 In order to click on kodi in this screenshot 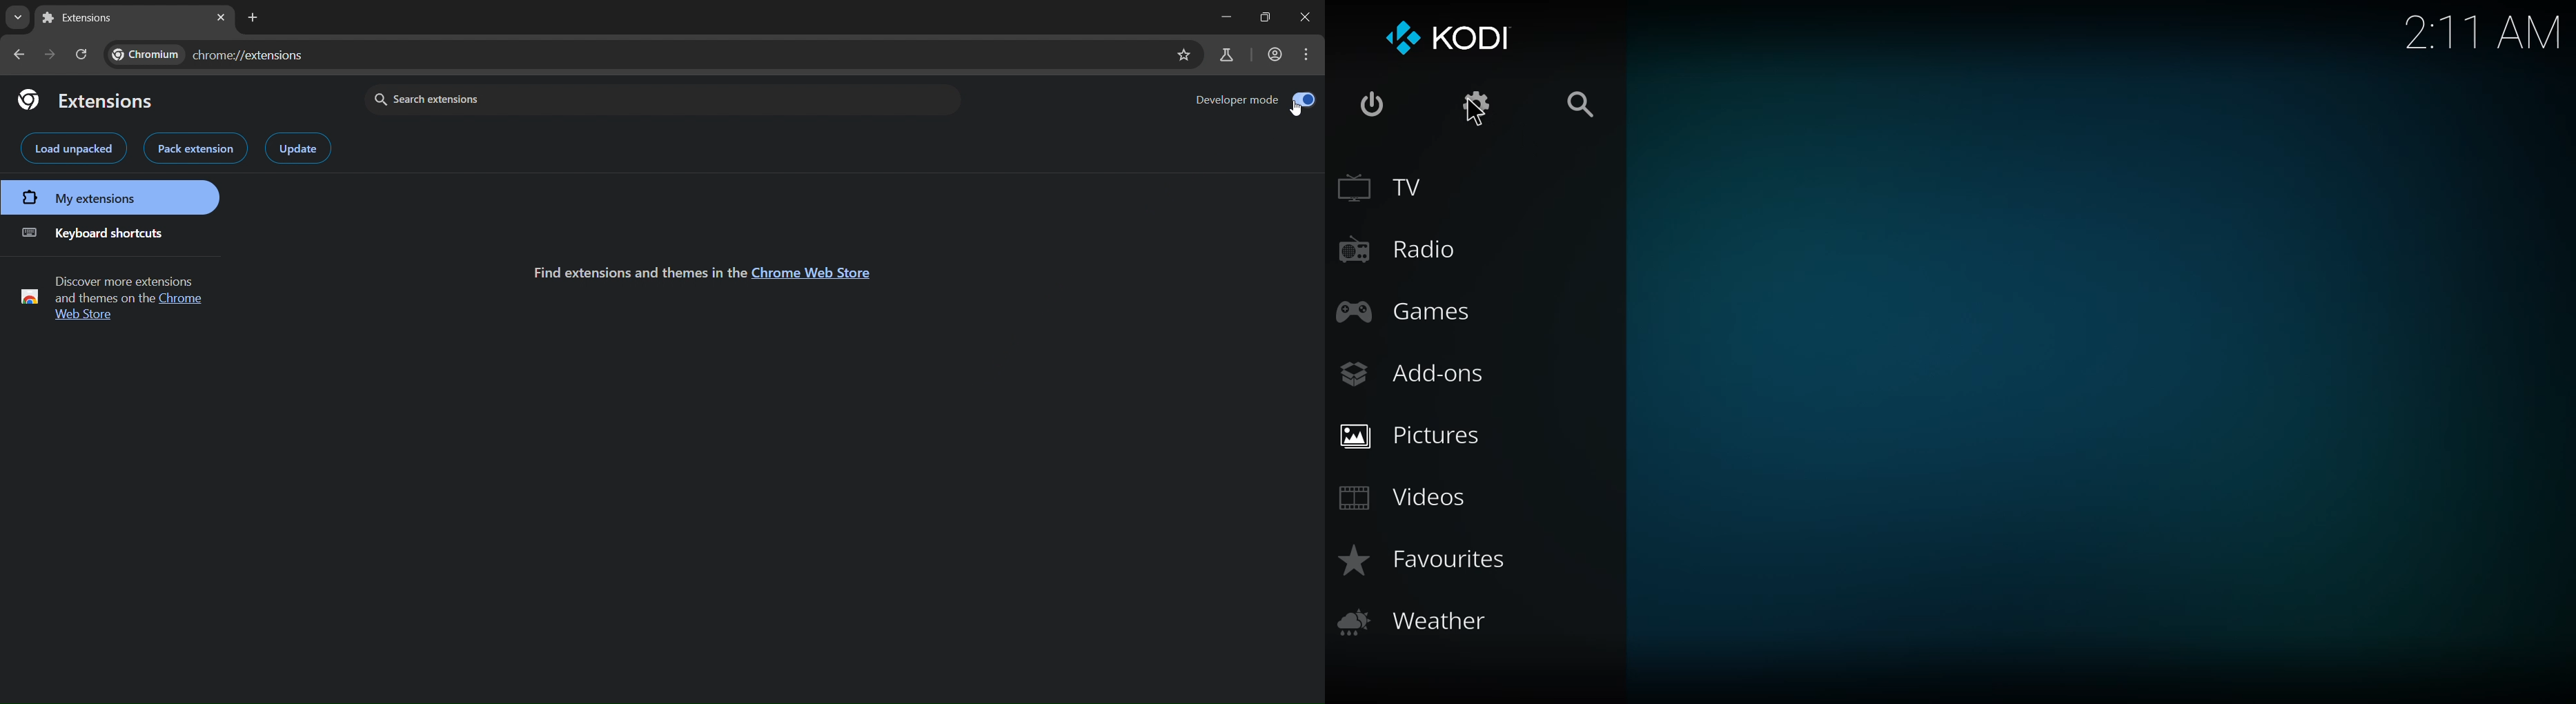, I will do `click(1452, 35)`.